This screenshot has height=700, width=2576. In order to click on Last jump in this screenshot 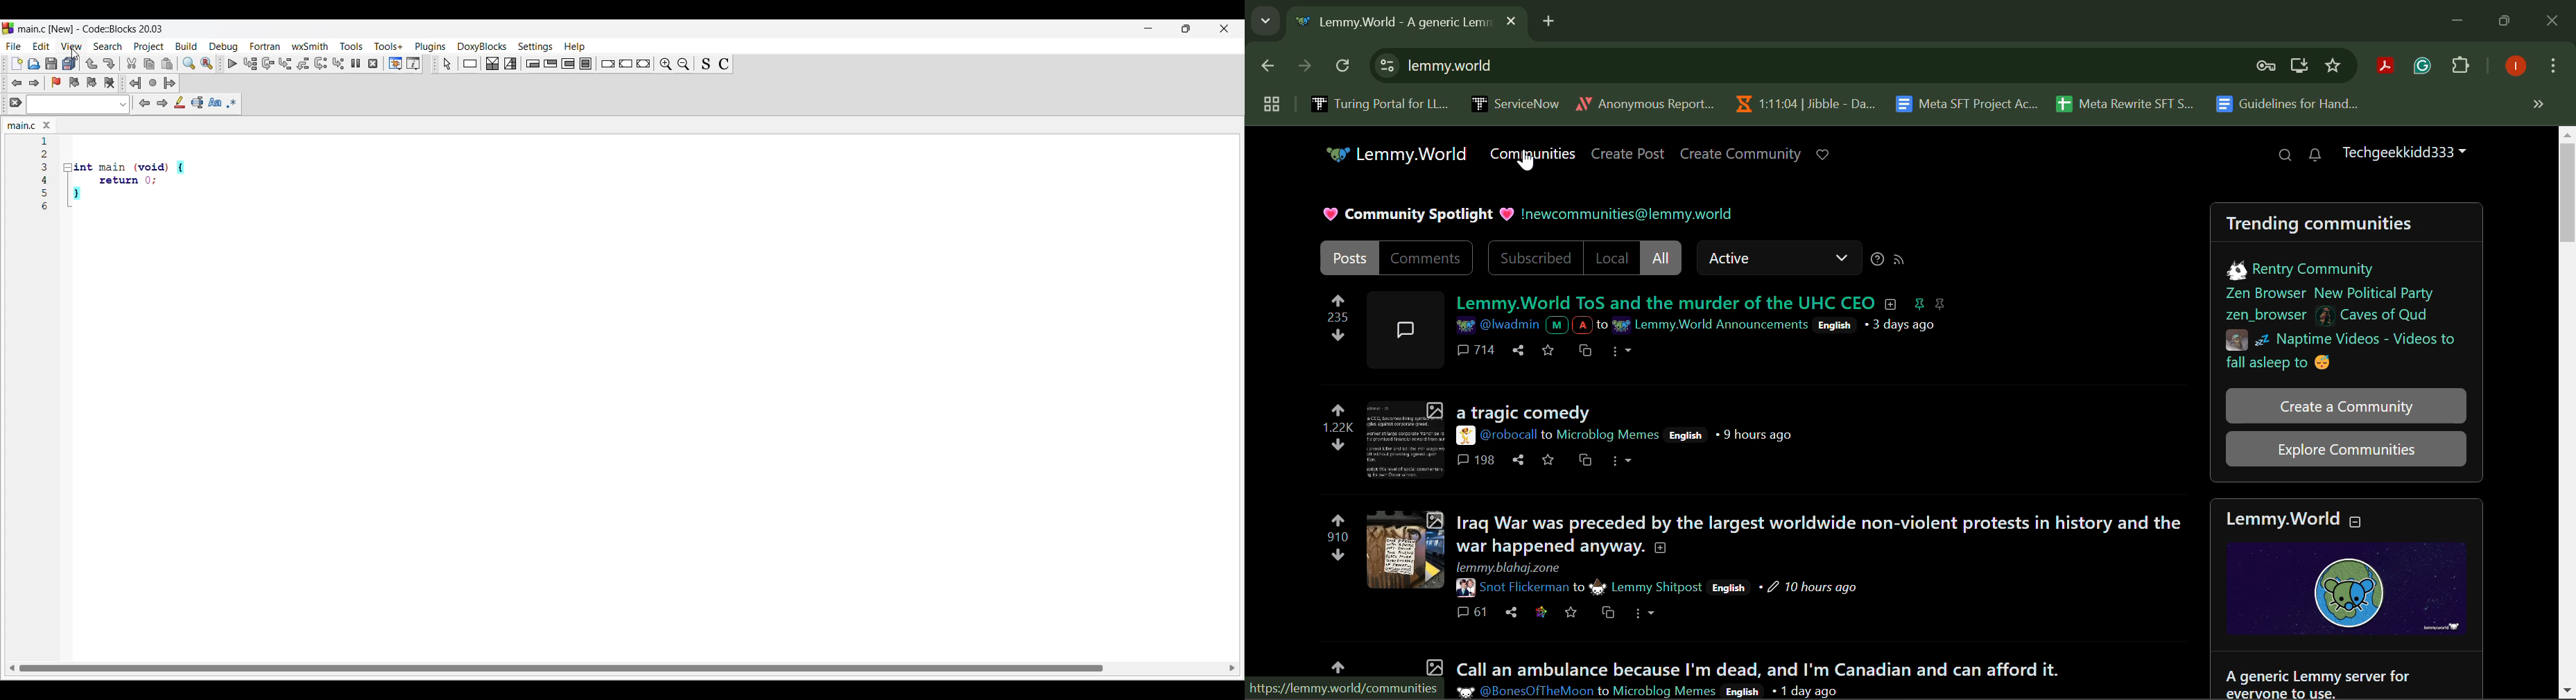, I will do `click(152, 83)`.